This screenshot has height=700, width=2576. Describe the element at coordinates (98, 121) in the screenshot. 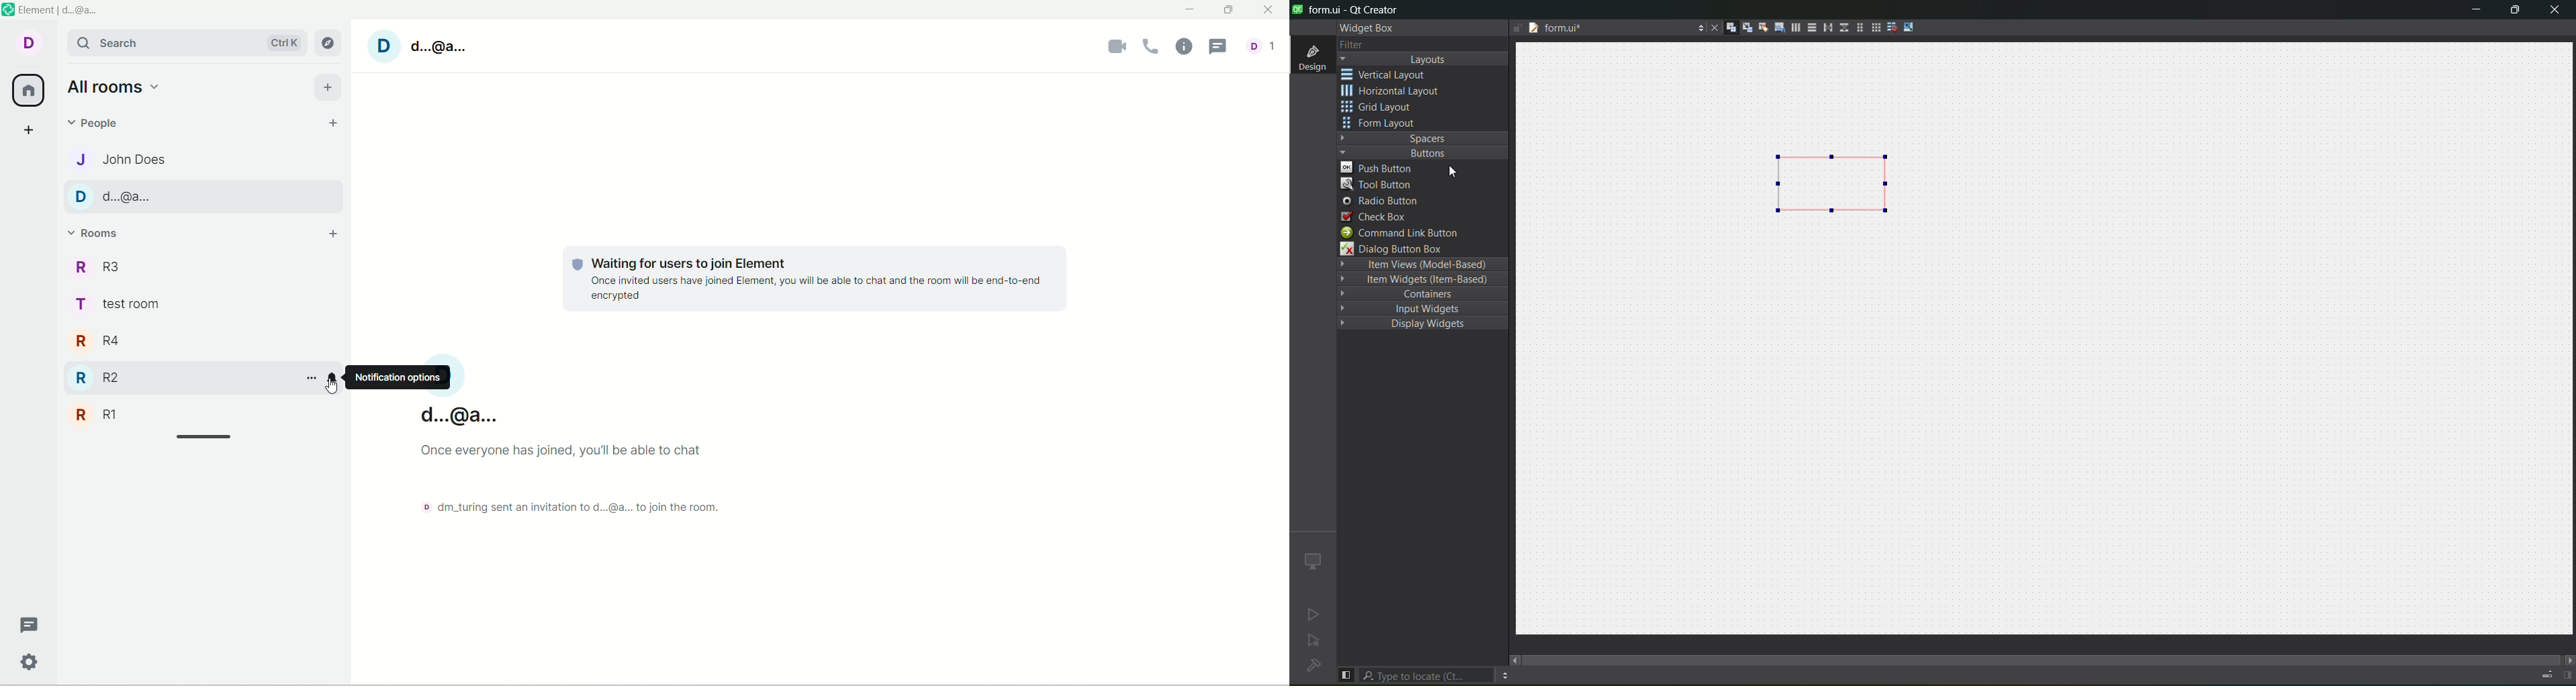

I see `people` at that location.